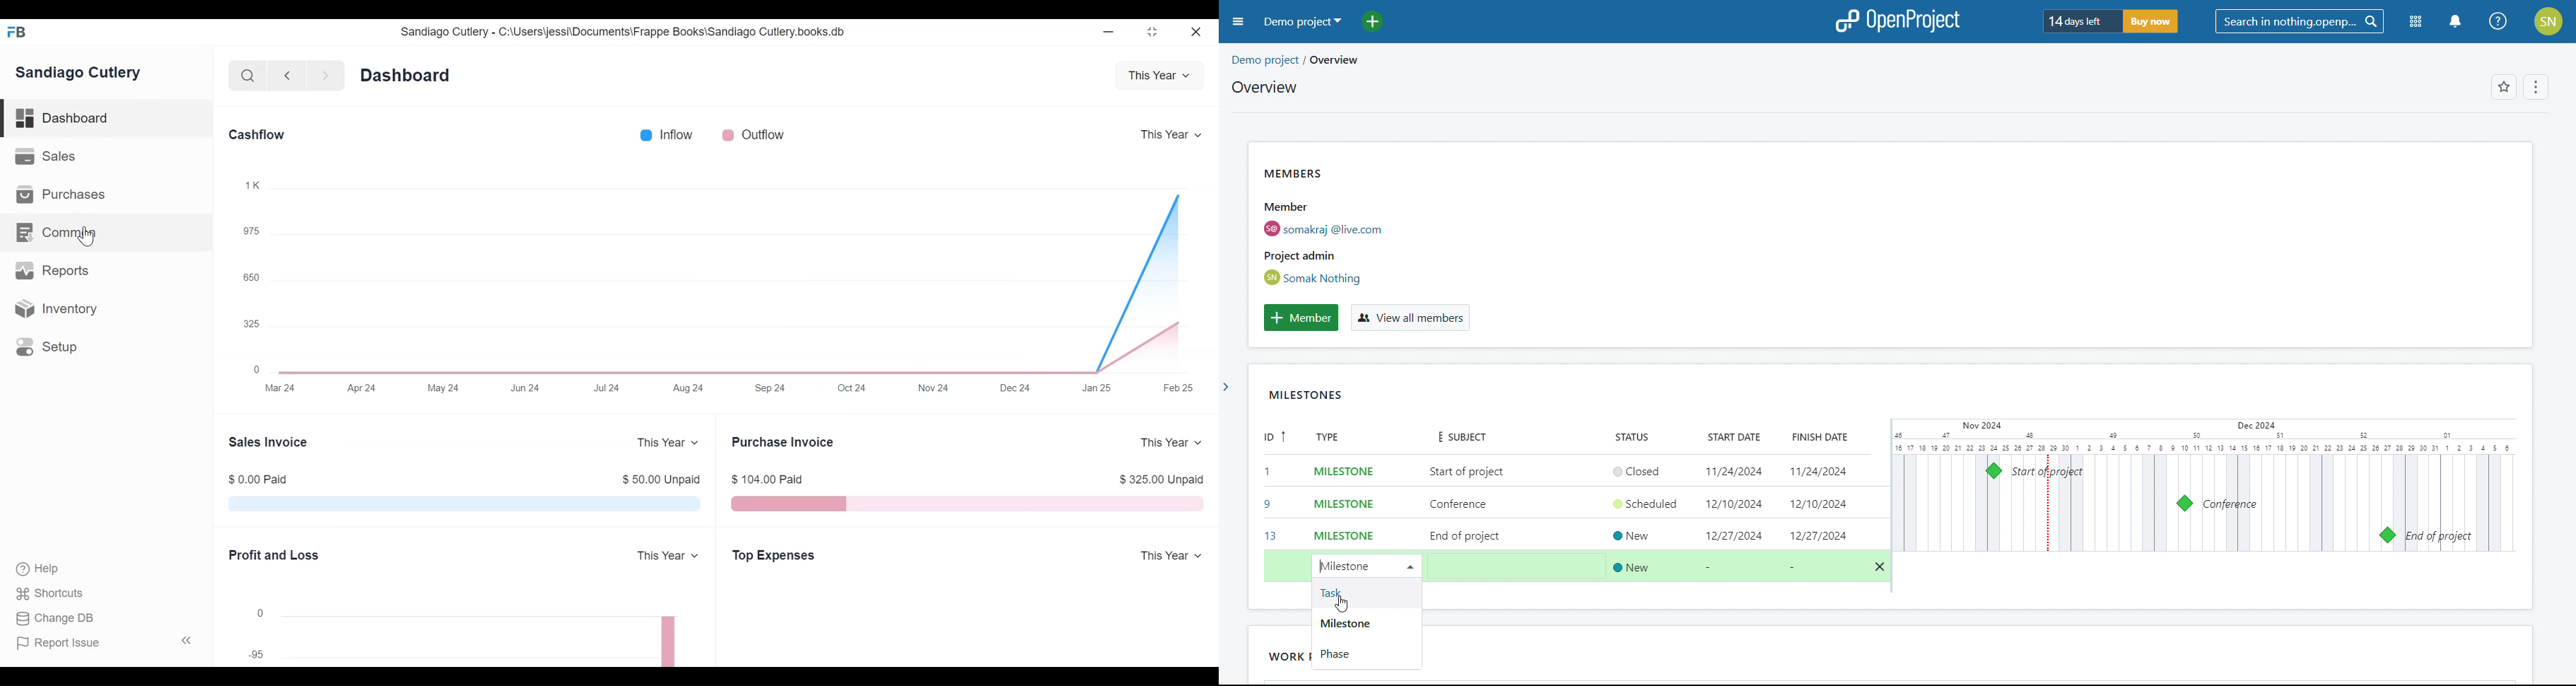  I want to click on $0.00 Paid, so click(259, 479).